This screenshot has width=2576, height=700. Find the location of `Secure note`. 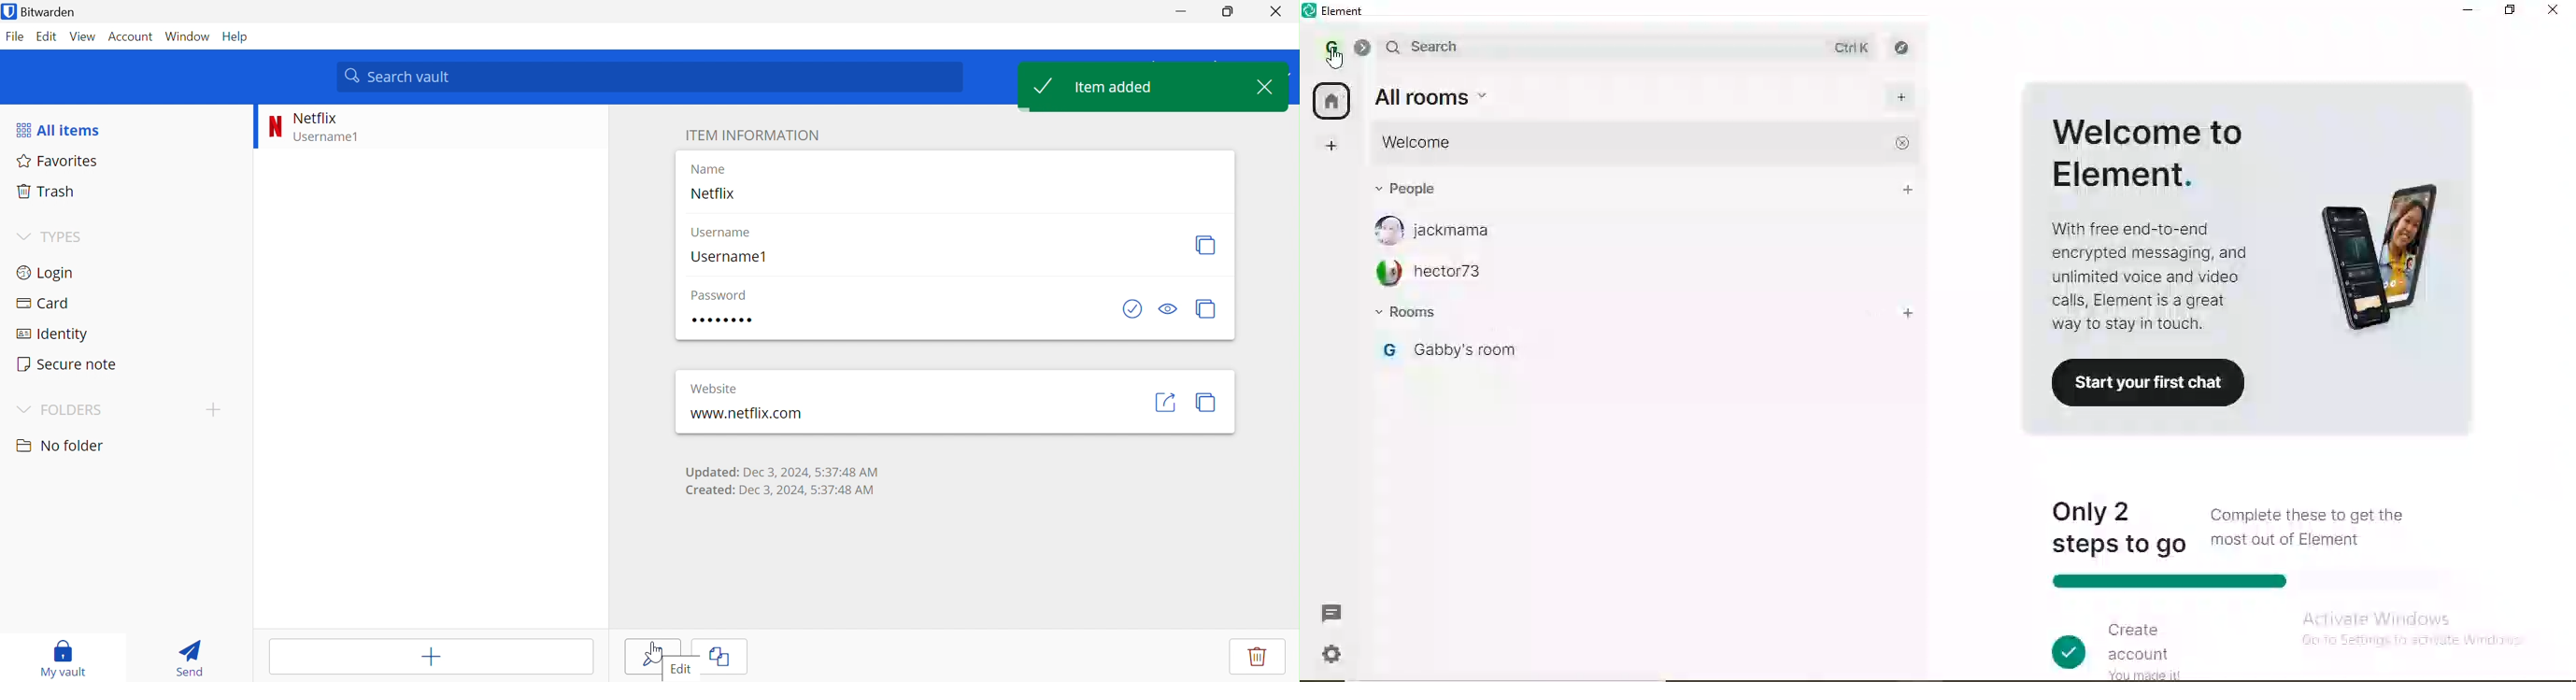

Secure note is located at coordinates (68, 363).